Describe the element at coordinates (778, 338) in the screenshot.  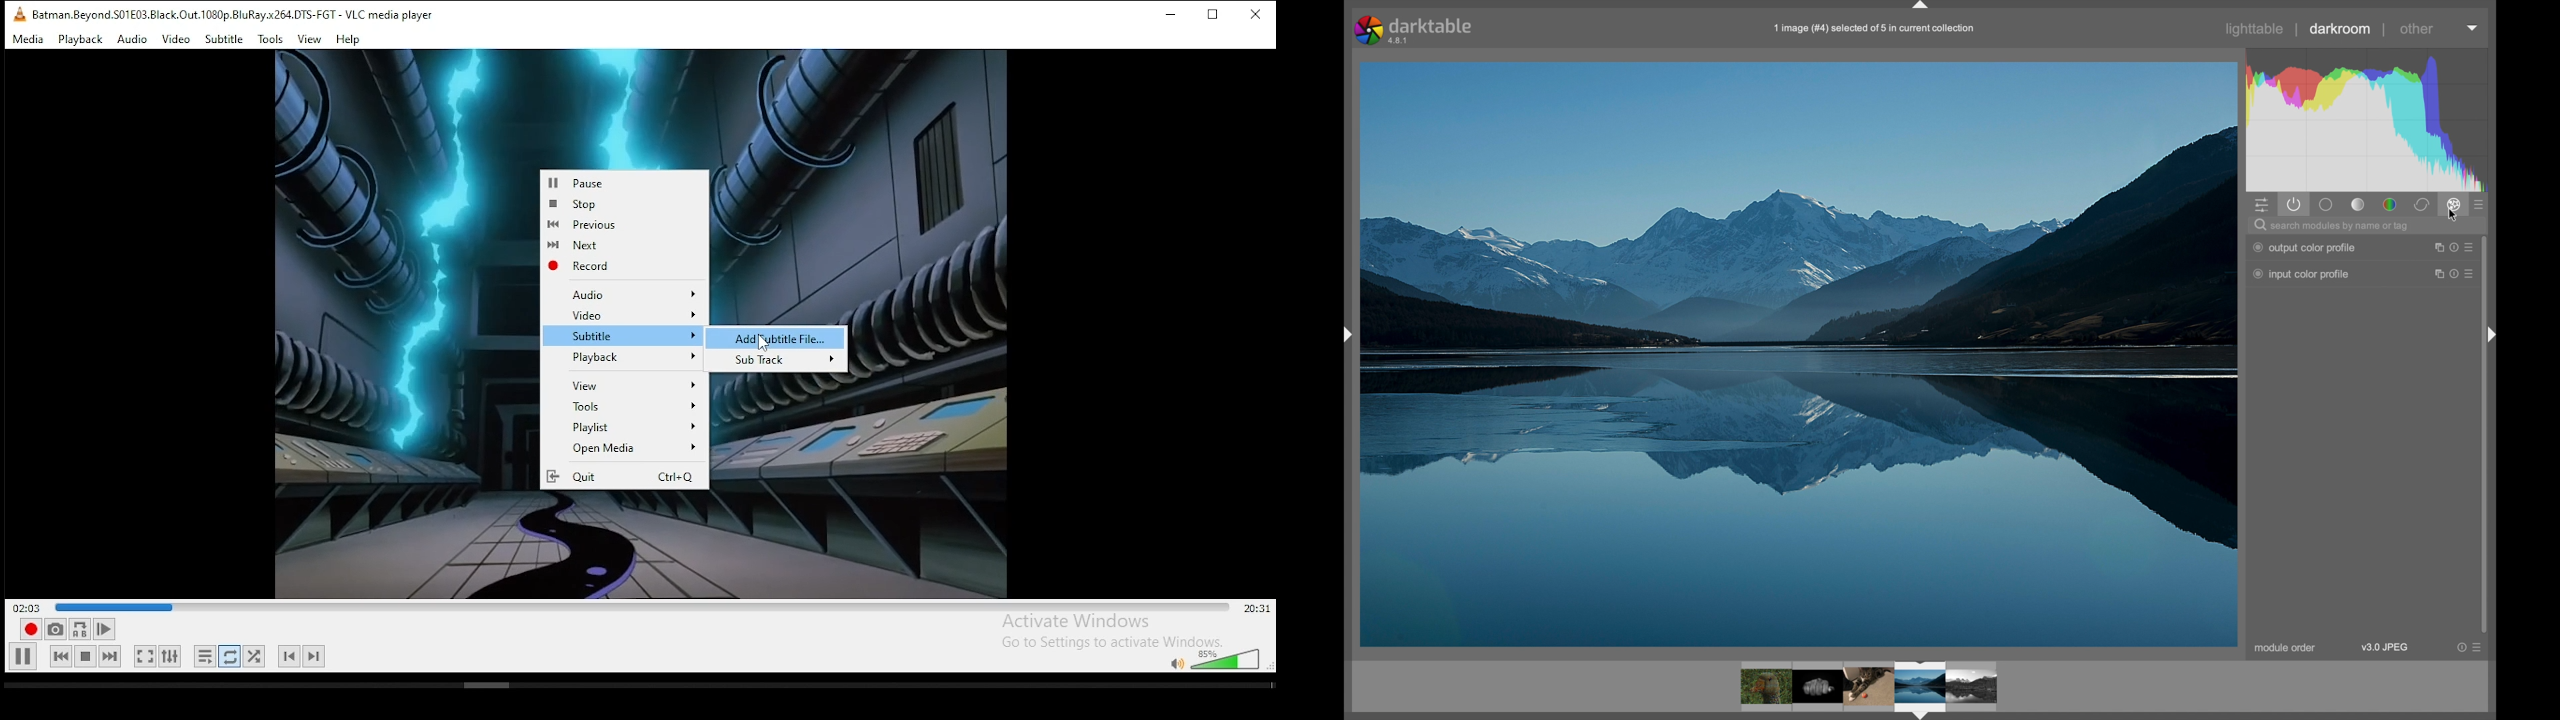
I see `add subtitle file` at that location.